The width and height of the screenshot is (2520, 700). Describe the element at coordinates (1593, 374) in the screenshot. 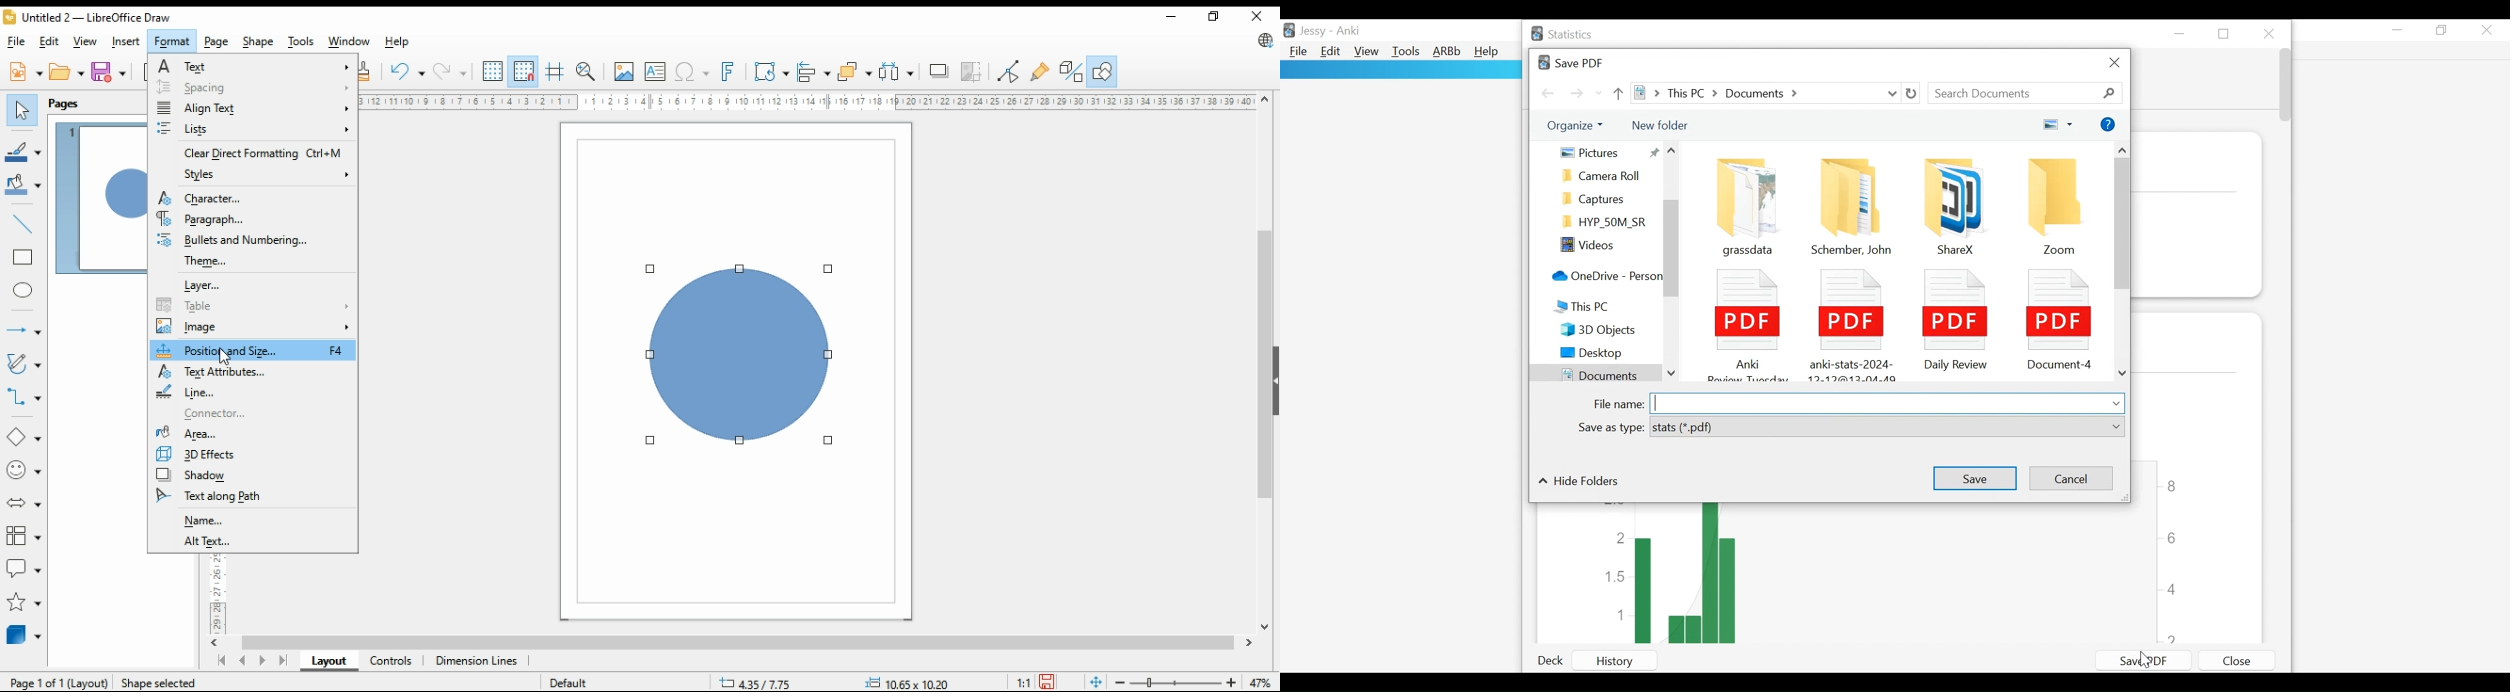

I see `Documents` at that location.